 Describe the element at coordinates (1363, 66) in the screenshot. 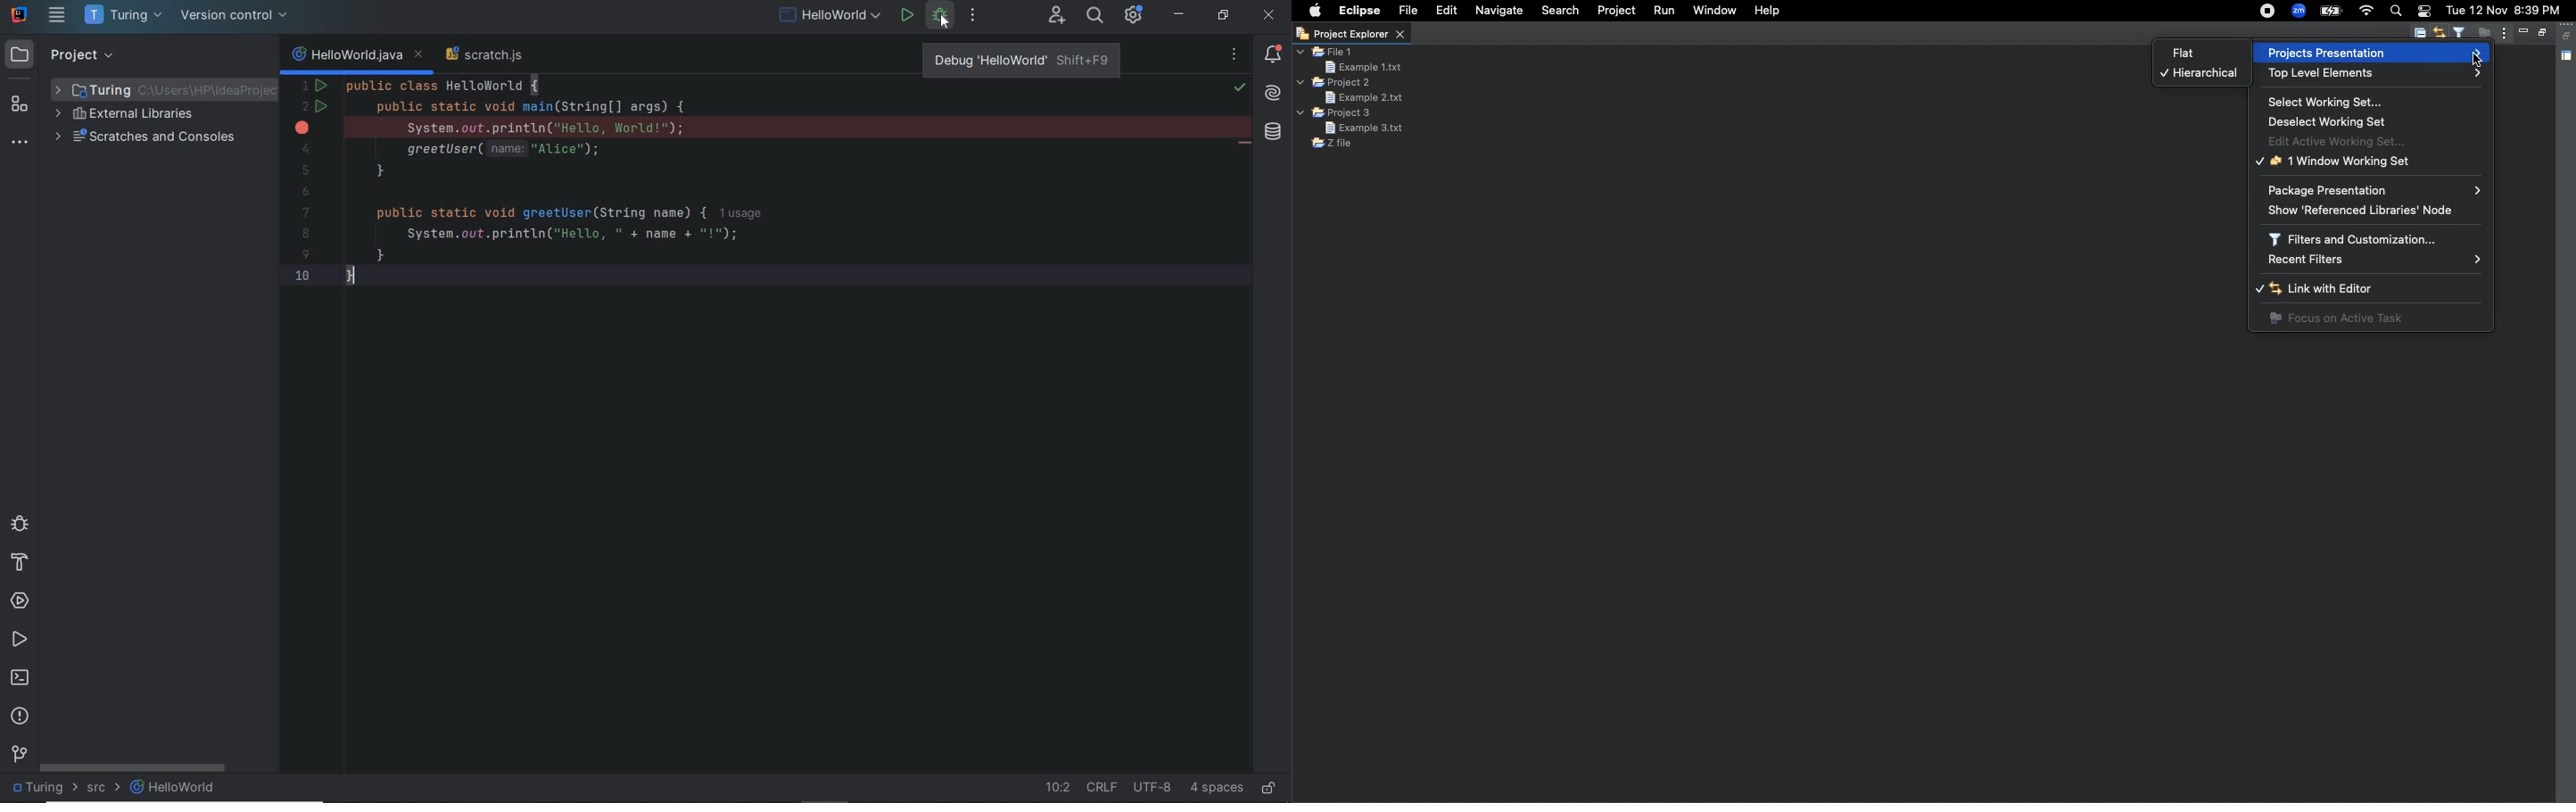

I see `Example 1.txt` at that location.